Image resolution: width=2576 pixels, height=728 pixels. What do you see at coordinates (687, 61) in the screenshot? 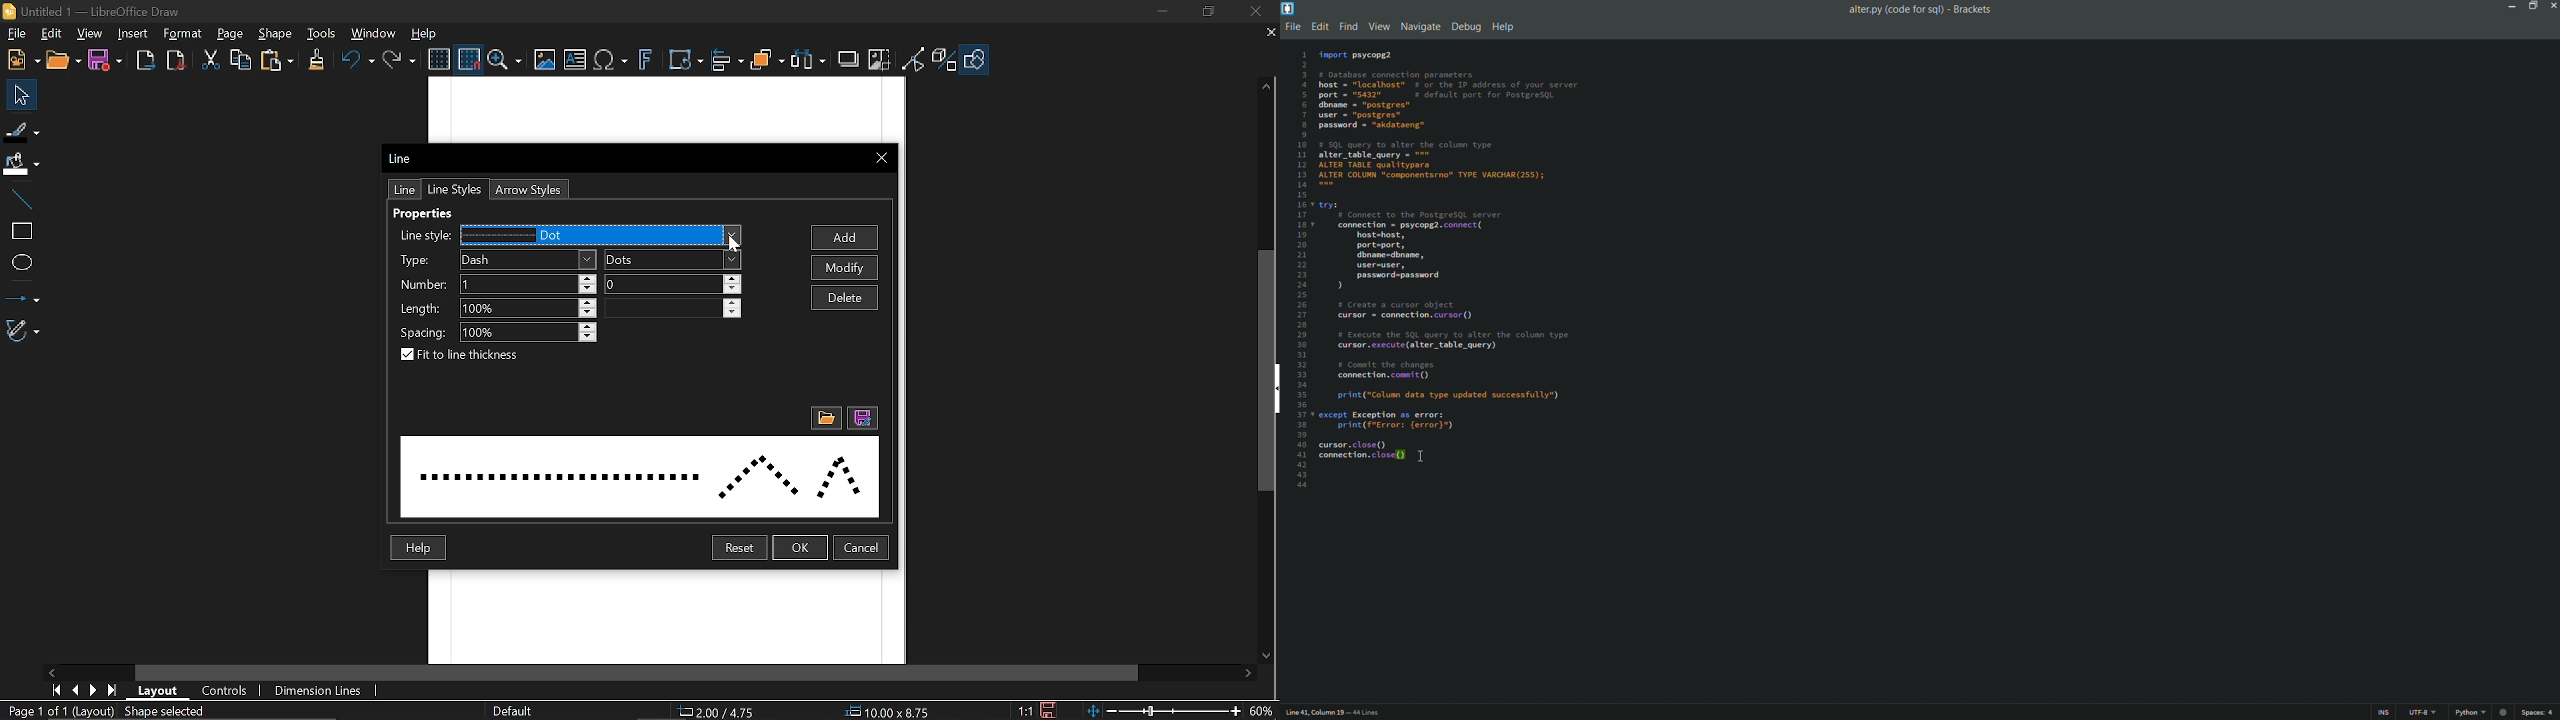
I see `Transformations` at bounding box center [687, 61].